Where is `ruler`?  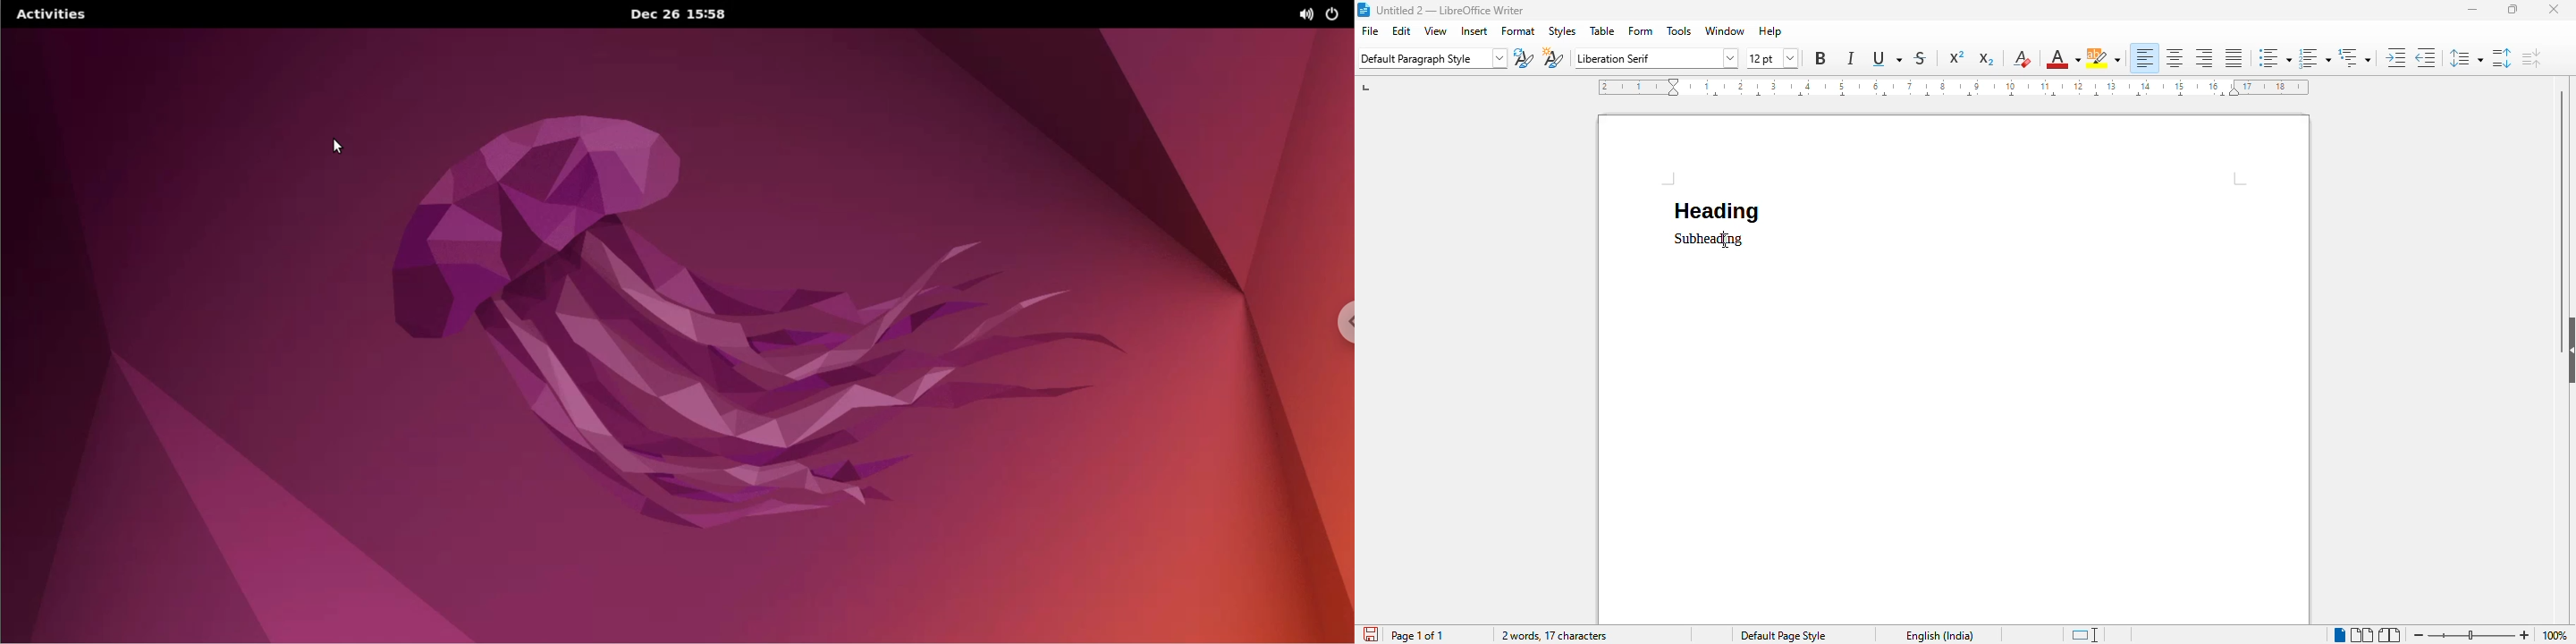
ruler is located at coordinates (1954, 87).